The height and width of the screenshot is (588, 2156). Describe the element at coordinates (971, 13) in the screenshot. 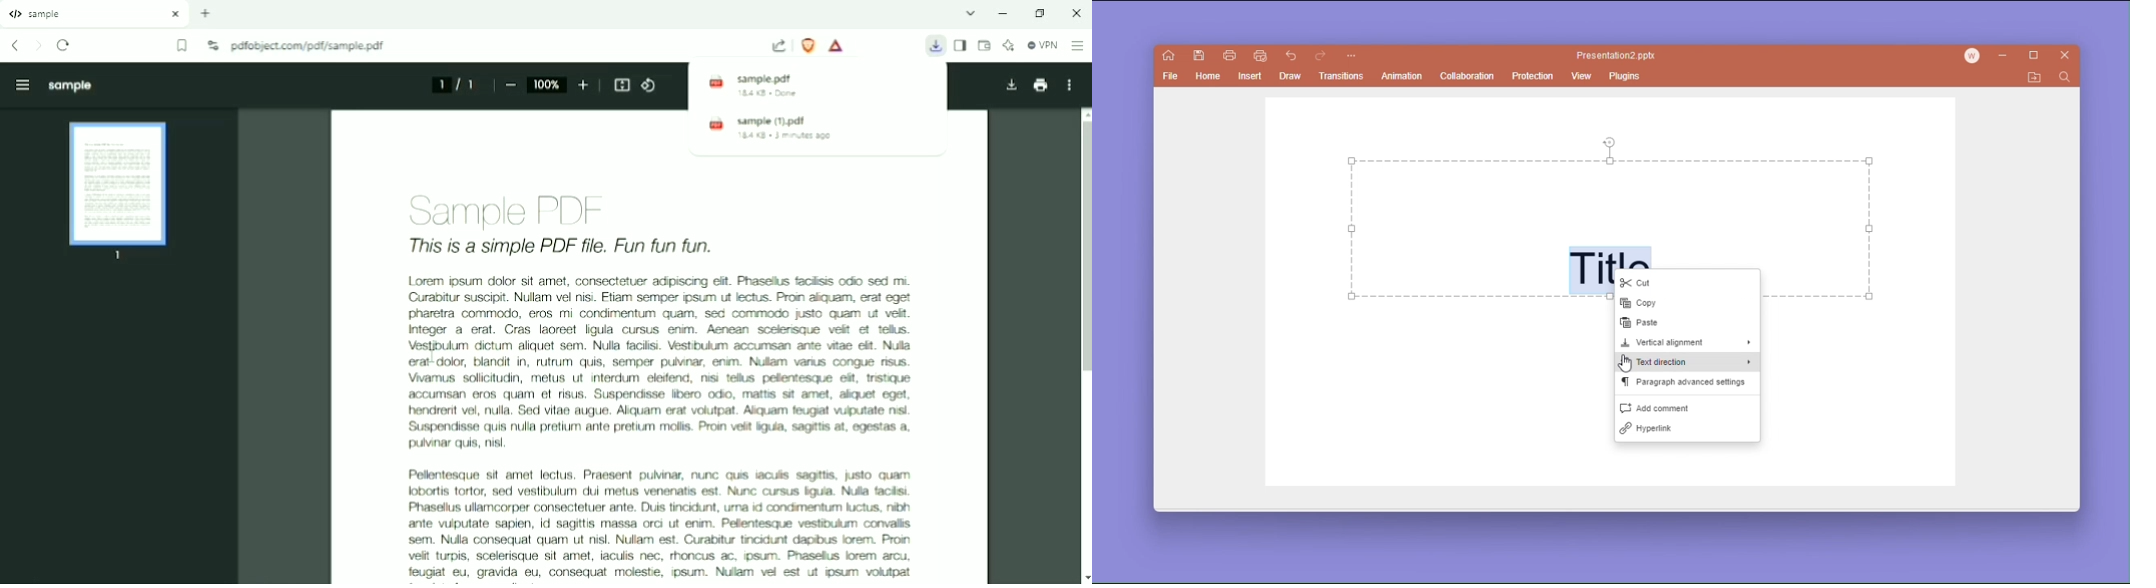

I see `Search Tabs` at that location.